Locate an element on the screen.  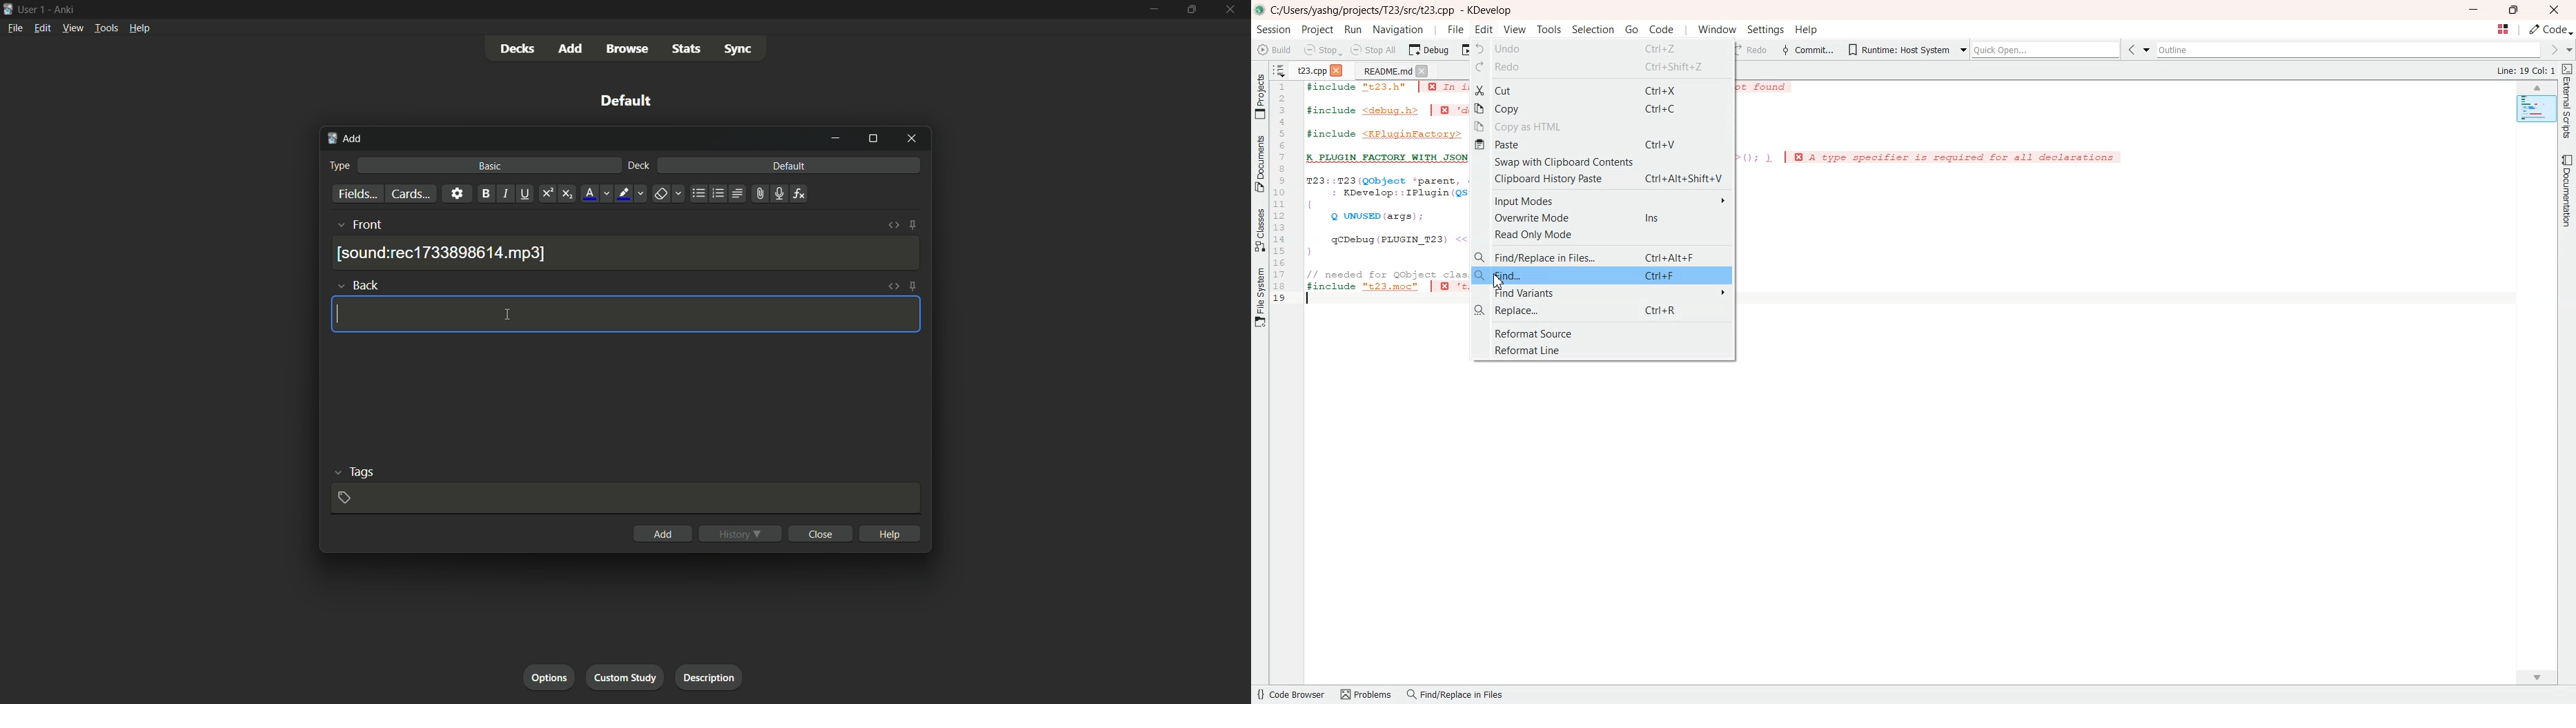
maximize is located at coordinates (1192, 10).